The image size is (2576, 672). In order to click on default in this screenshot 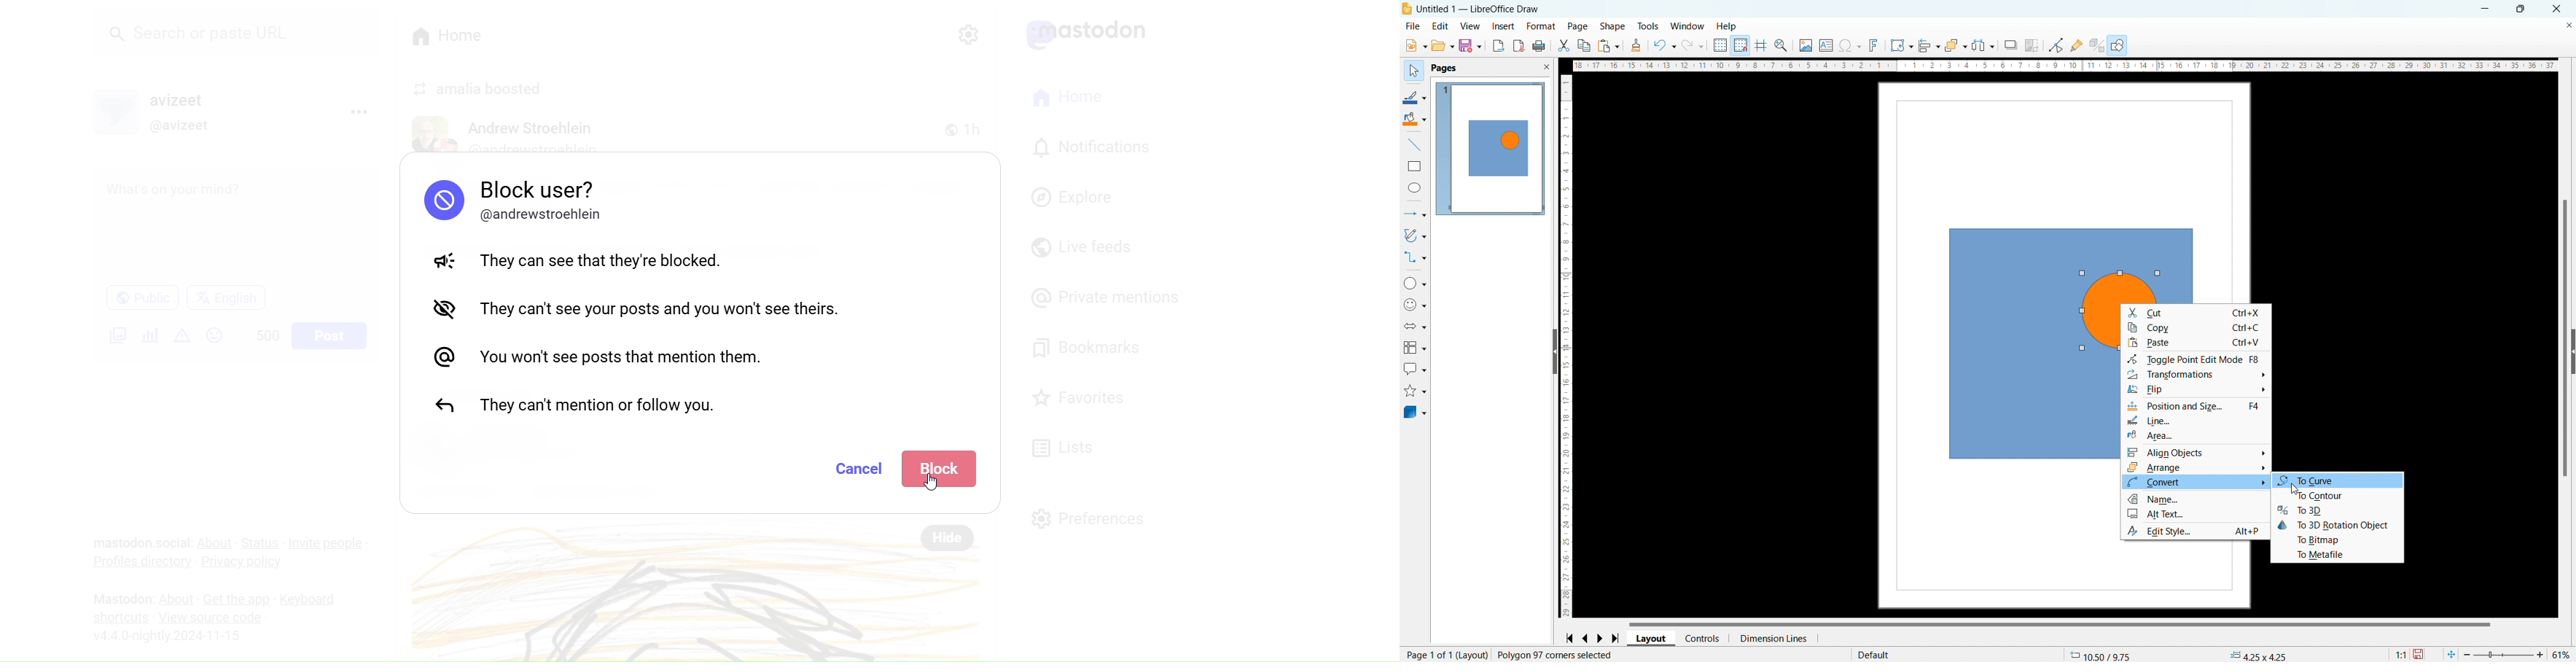, I will do `click(1875, 653)`.